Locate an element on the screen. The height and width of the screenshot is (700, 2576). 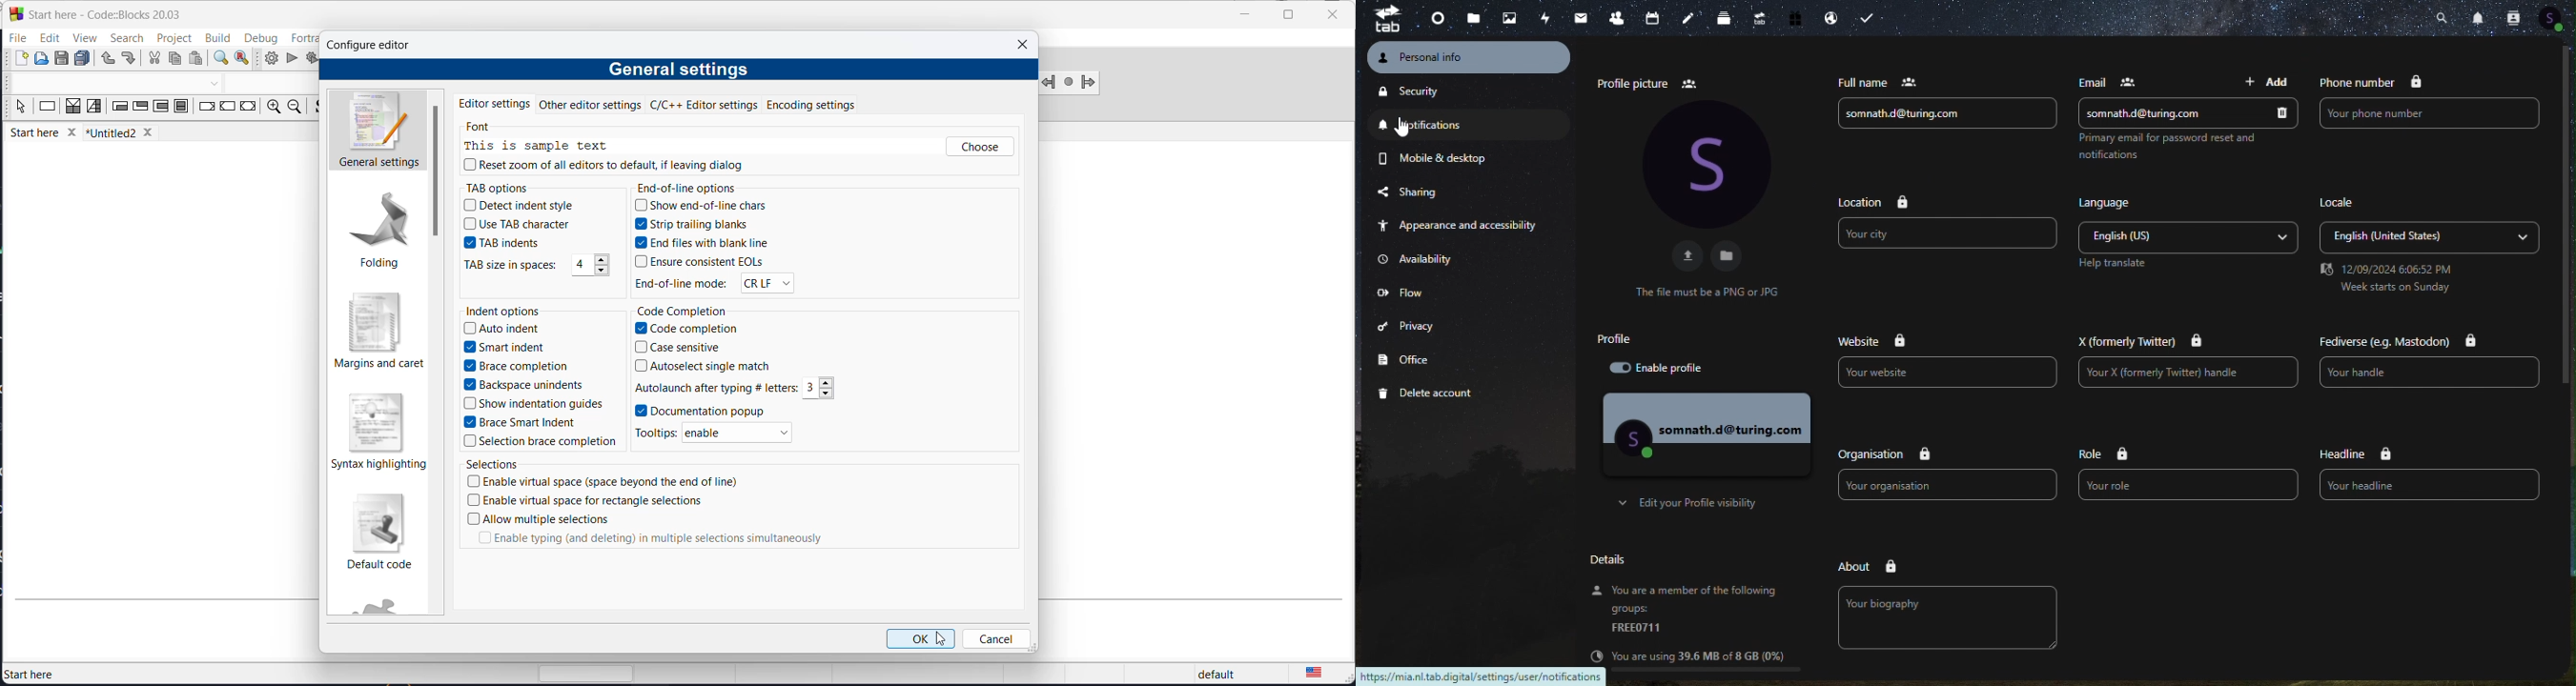
email is located at coordinates (2116, 82).